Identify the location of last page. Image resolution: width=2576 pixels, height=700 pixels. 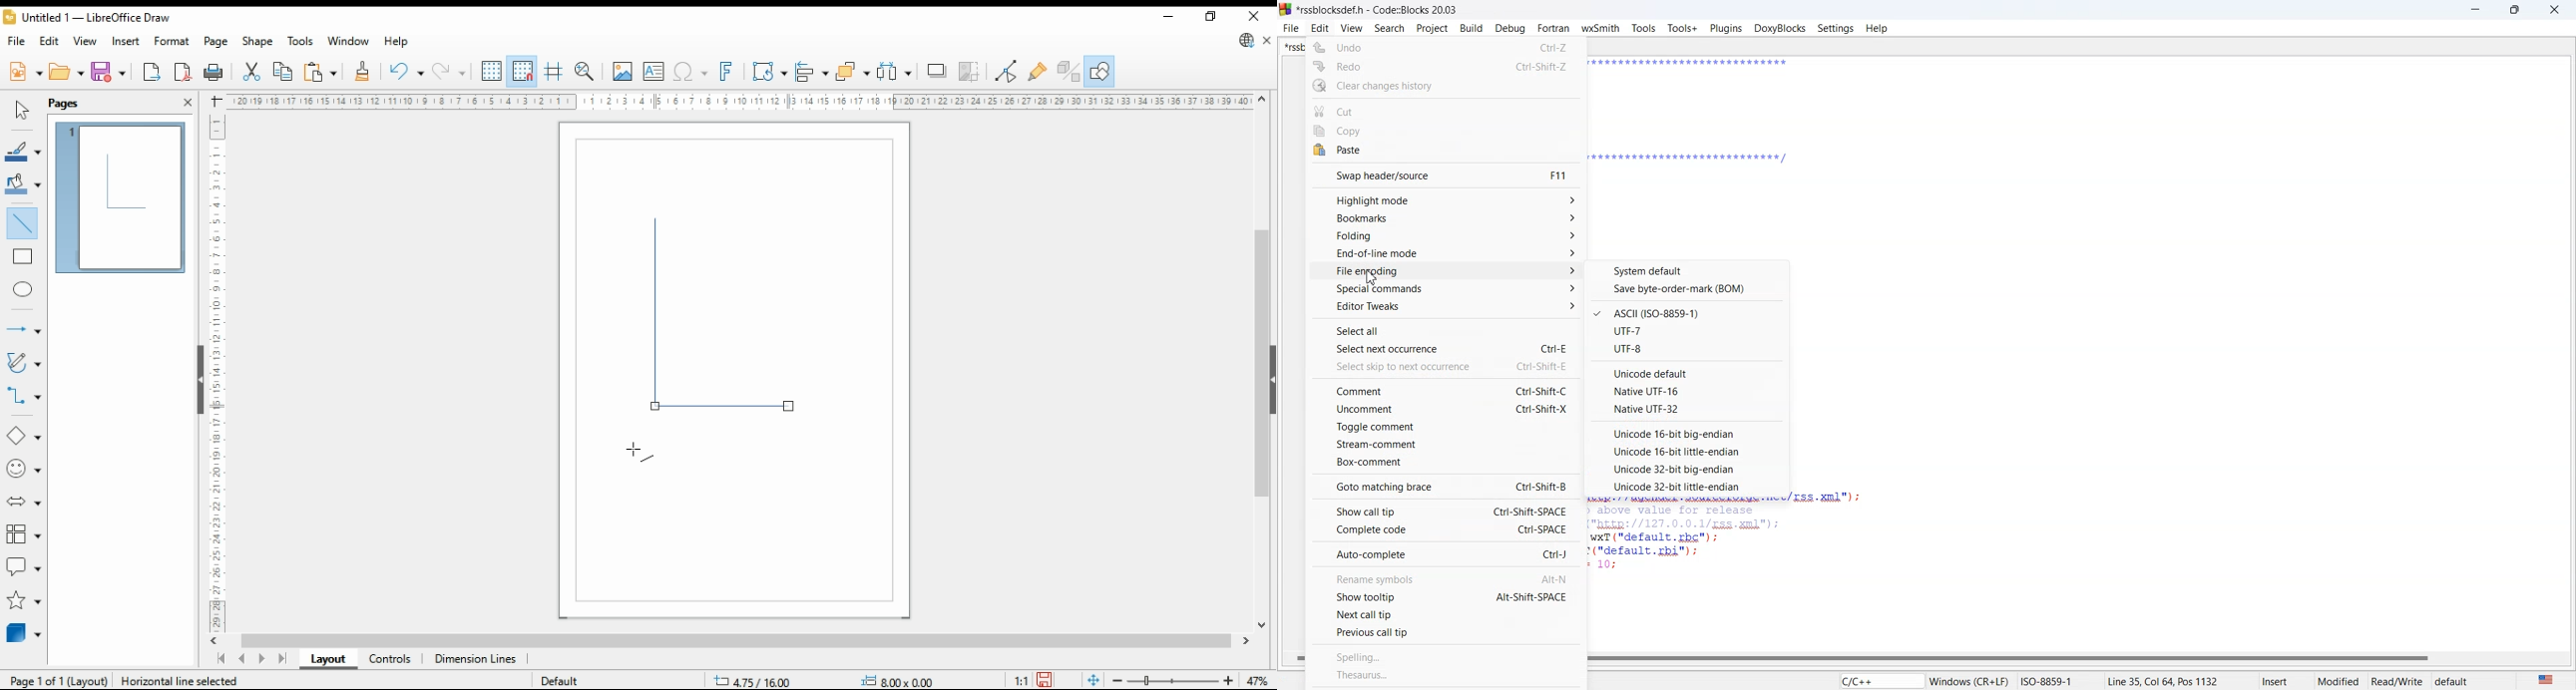
(283, 660).